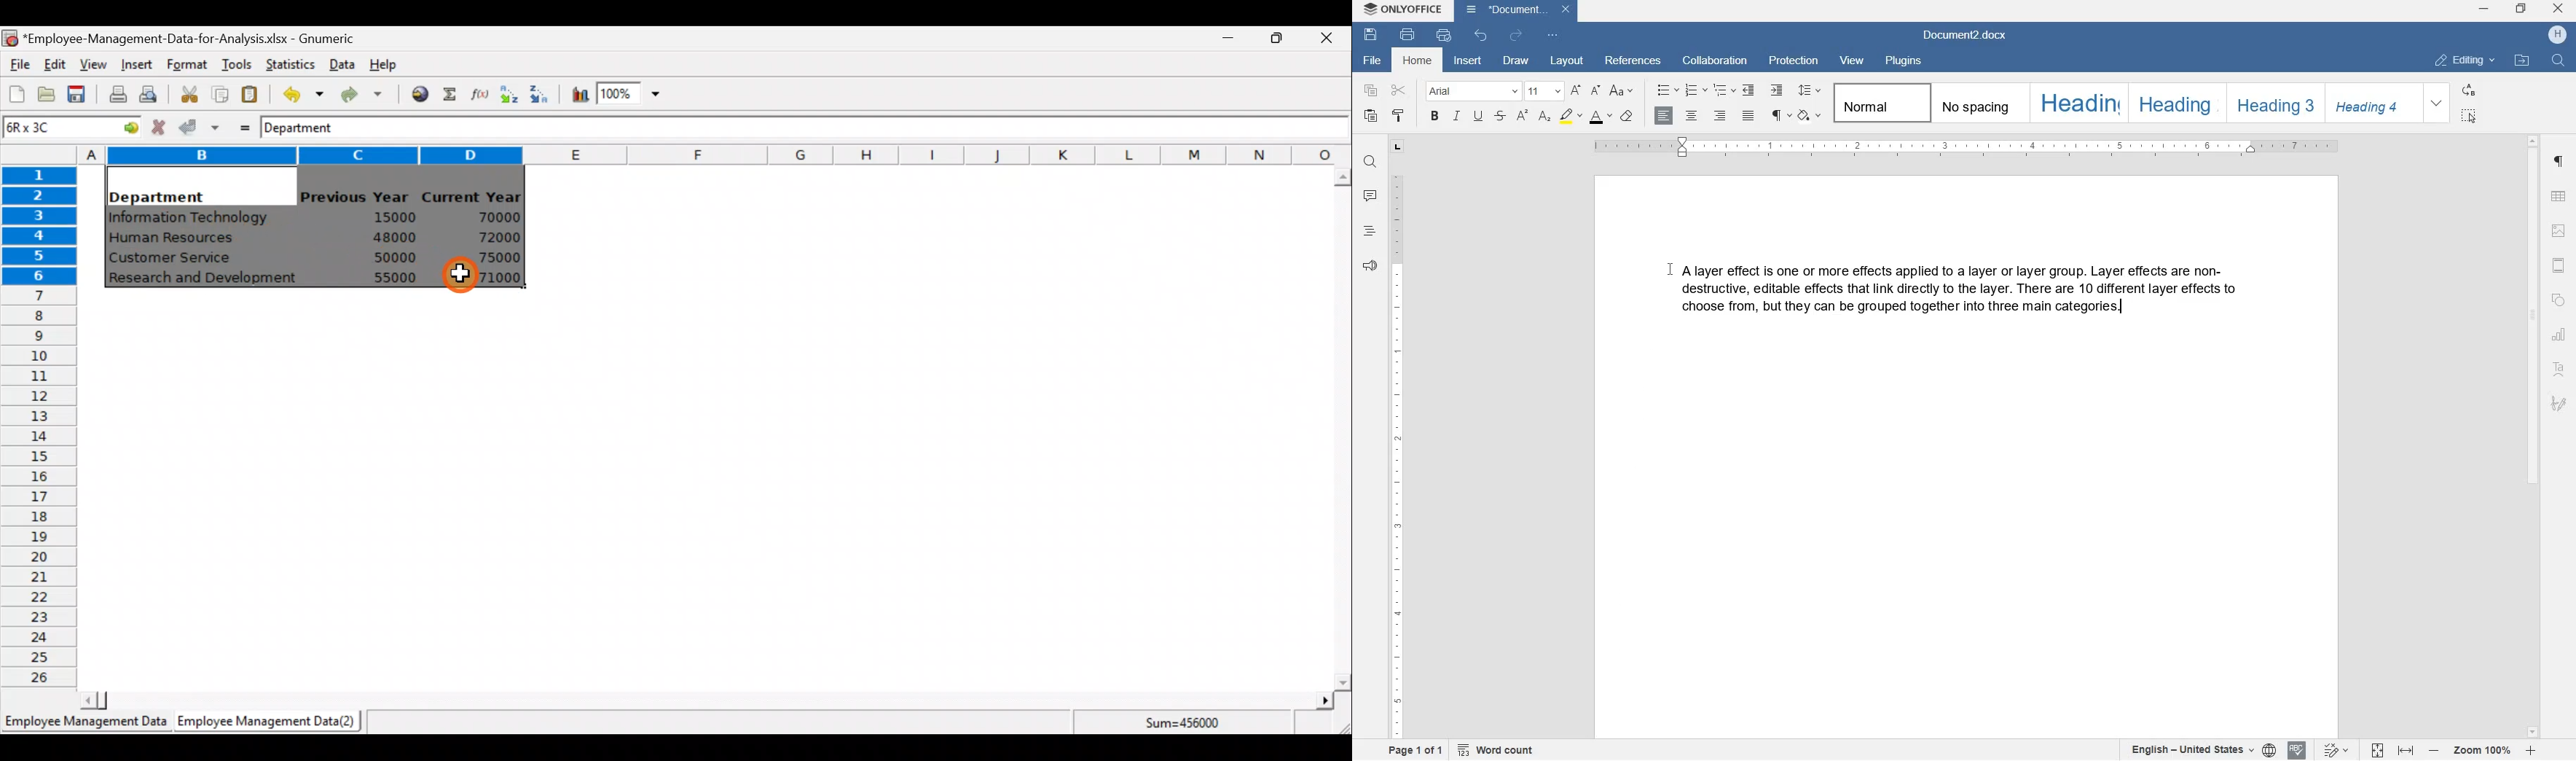 This screenshot has width=2576, height=784. What do you see at coordinates (1501, 117) in the screenshot?
I see `strikethrough` at bounding box center [1501, 117].